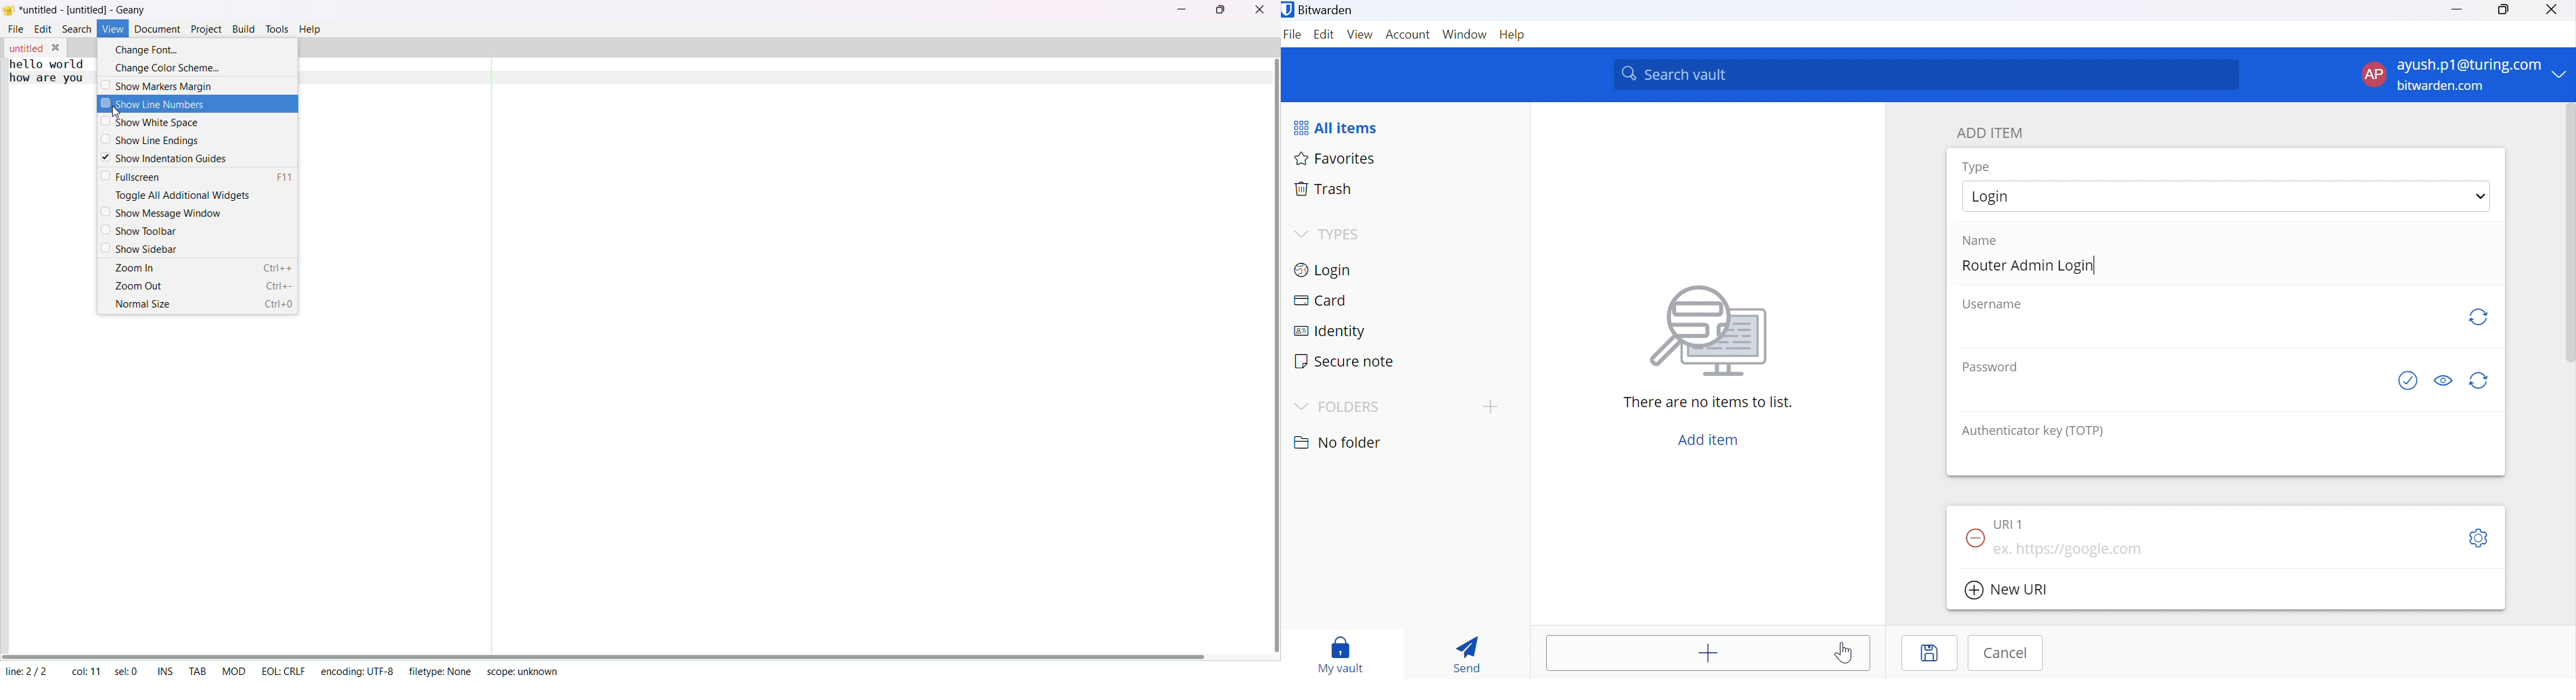  I want to click on add password, so click(2170, 392).